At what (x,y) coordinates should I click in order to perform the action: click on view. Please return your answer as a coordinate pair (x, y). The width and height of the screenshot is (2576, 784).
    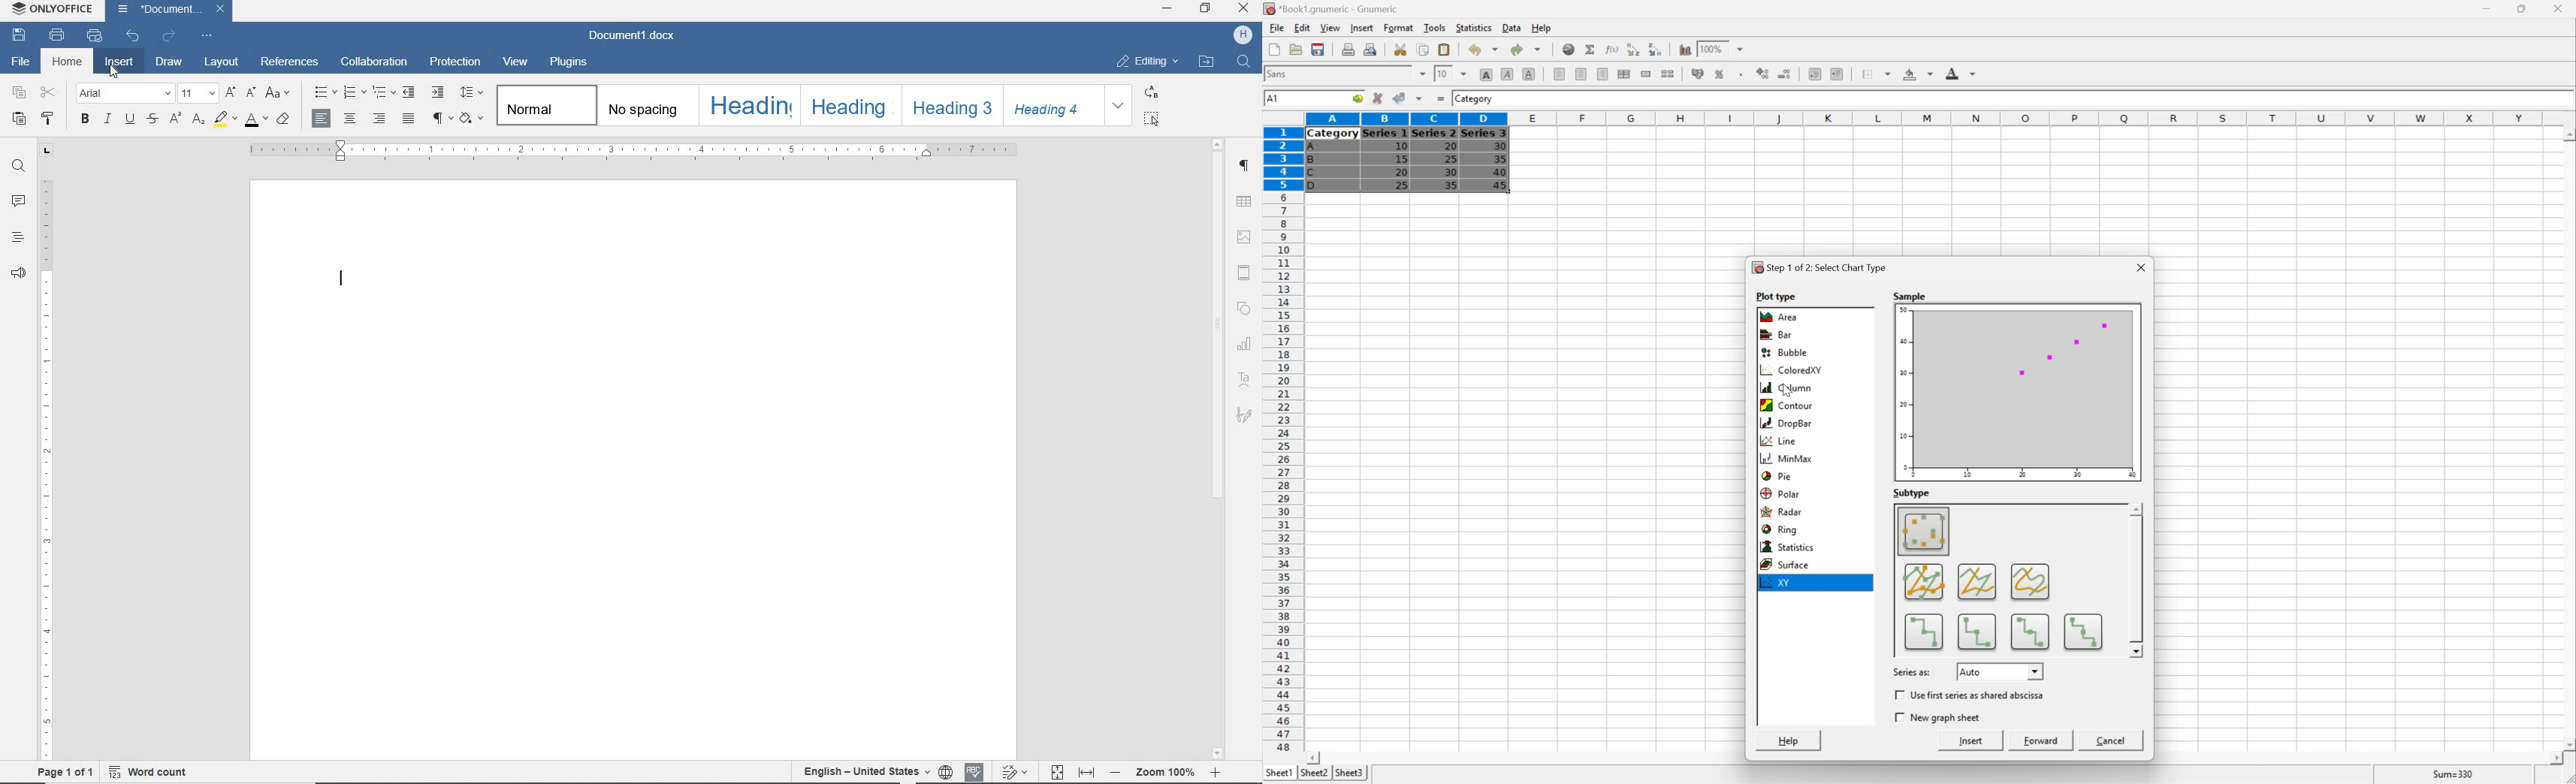
    Looking at the image, I should click on (516, 63).